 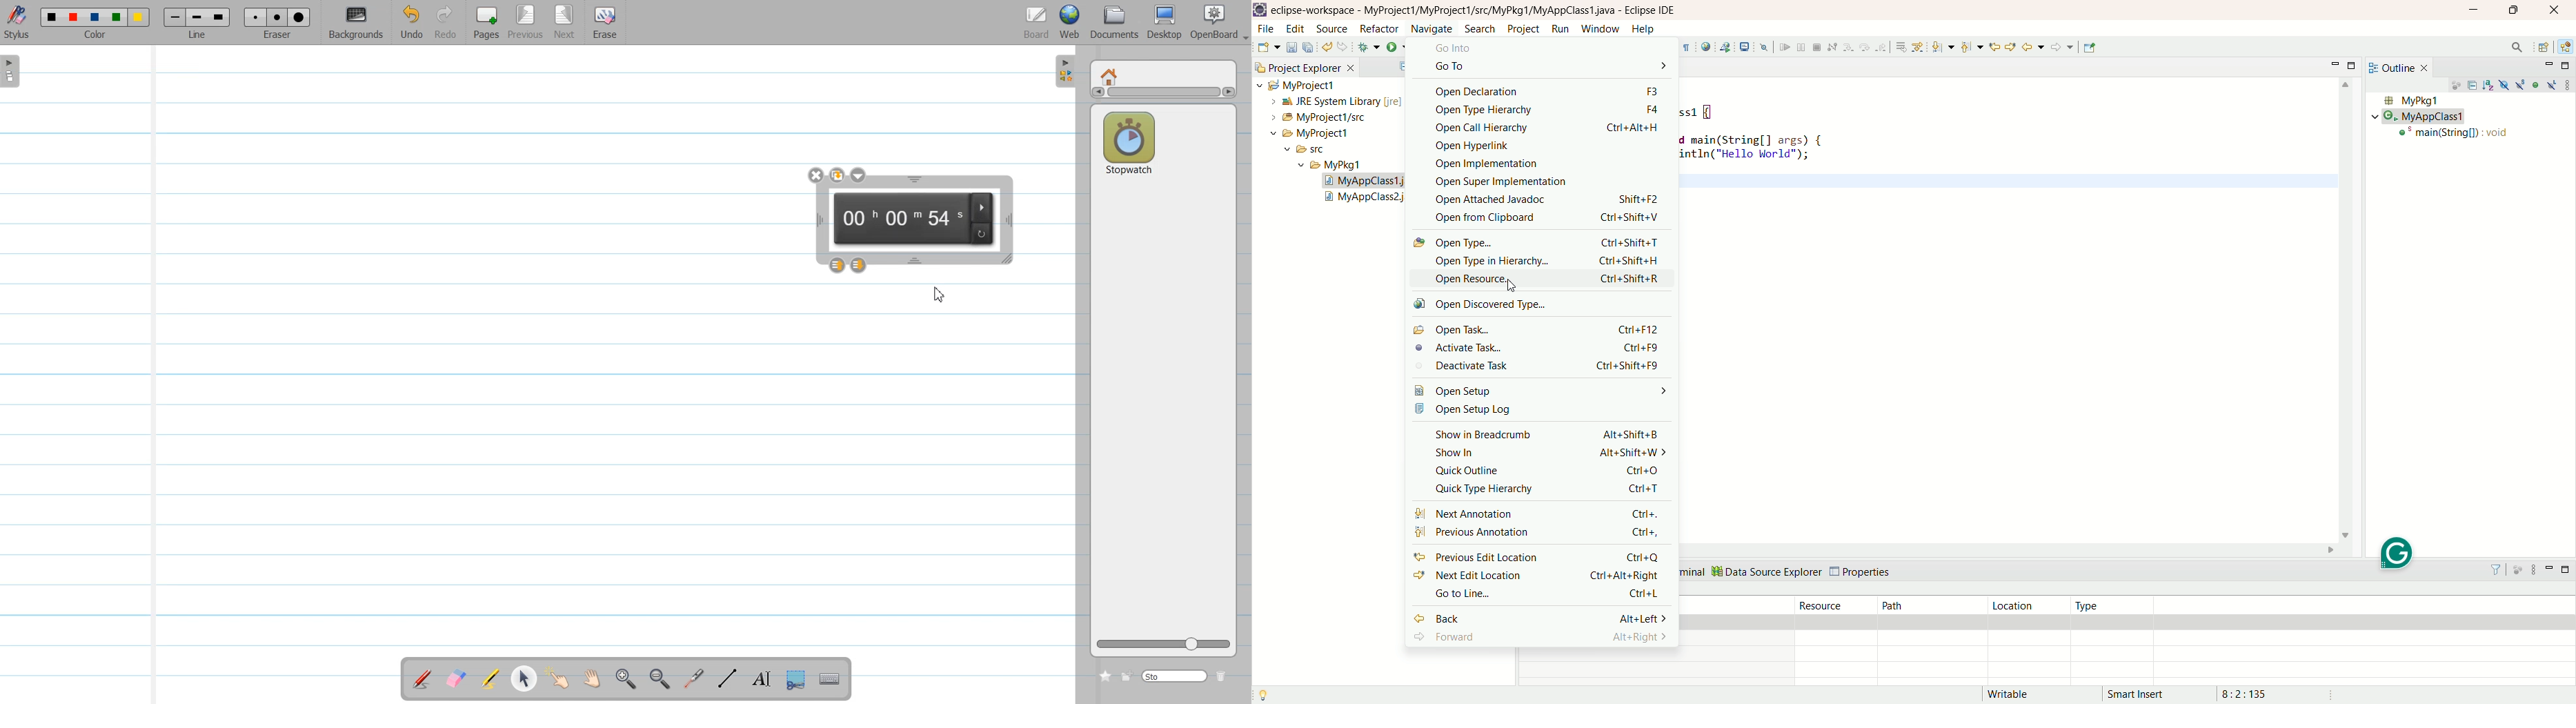 I want to click on cursor, so click(x=1507, y=286).